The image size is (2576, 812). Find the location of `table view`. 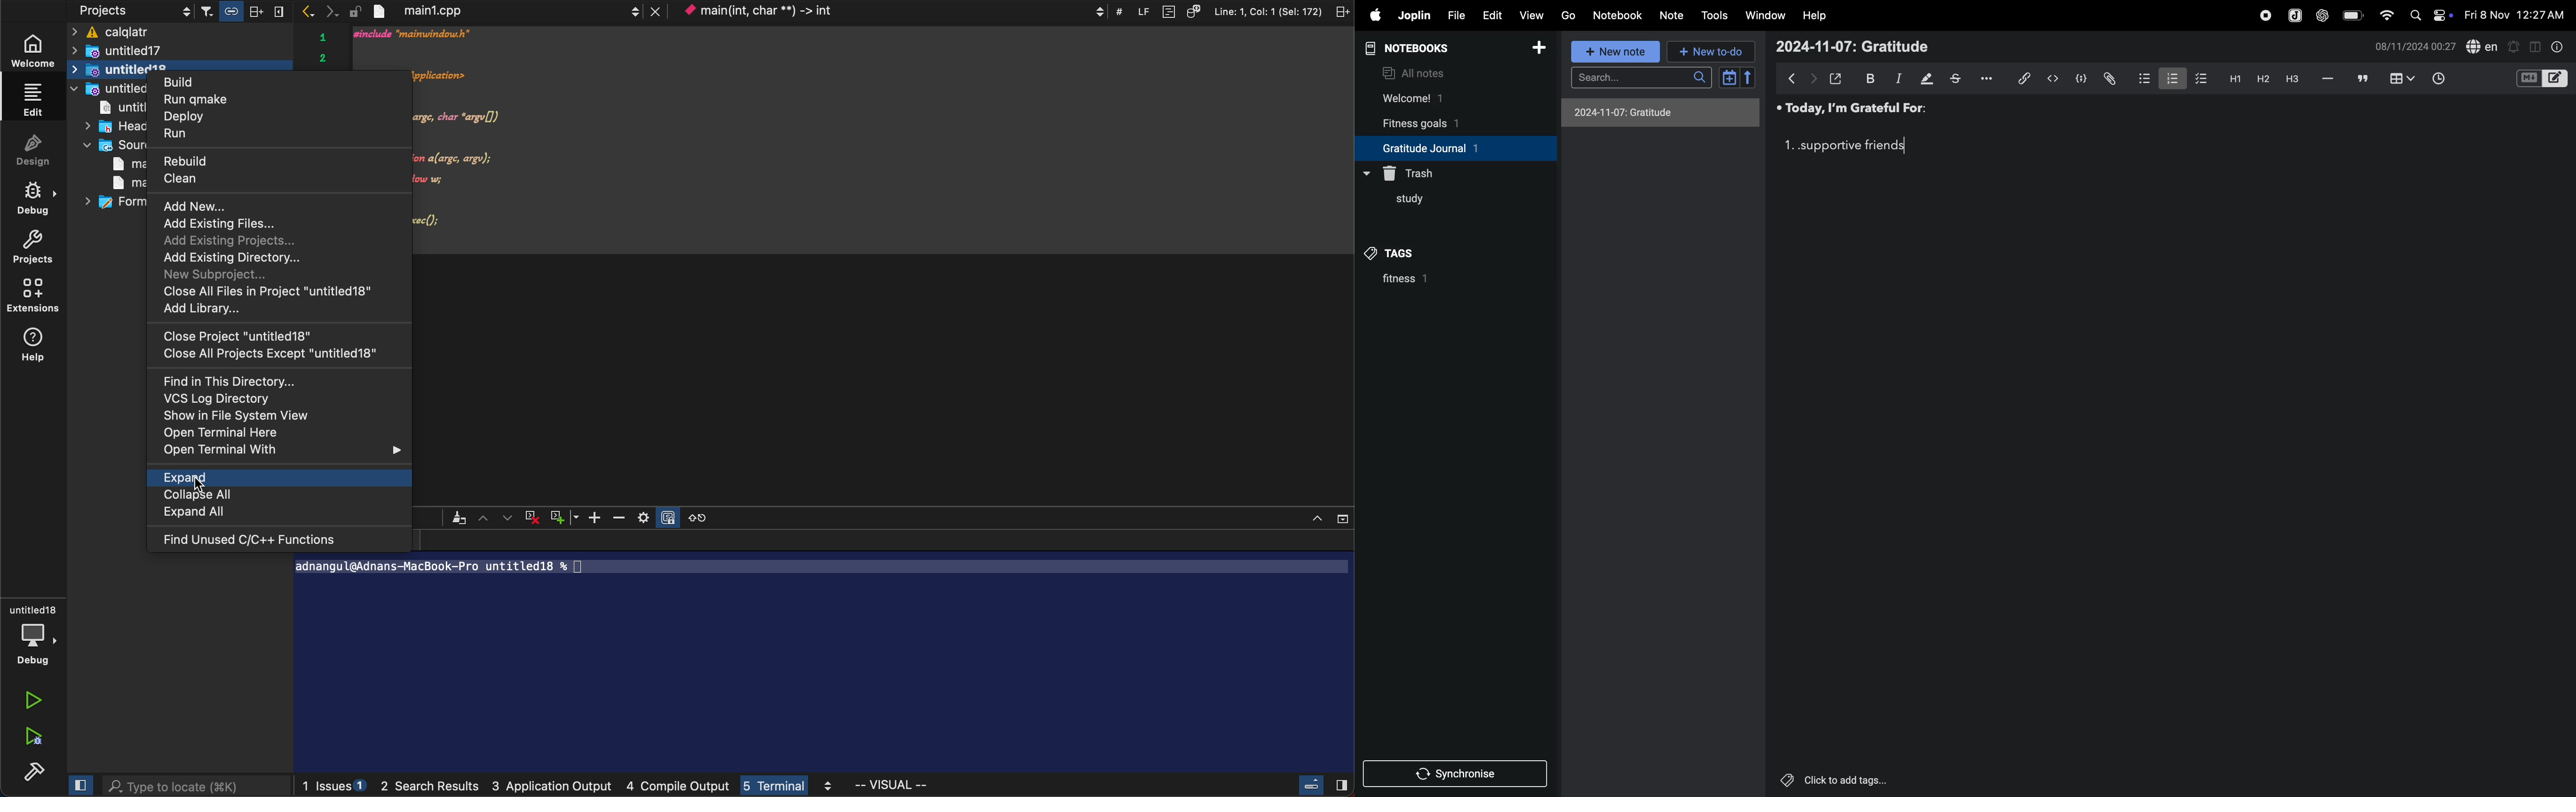

table view is located at coordinates (2403, 78).